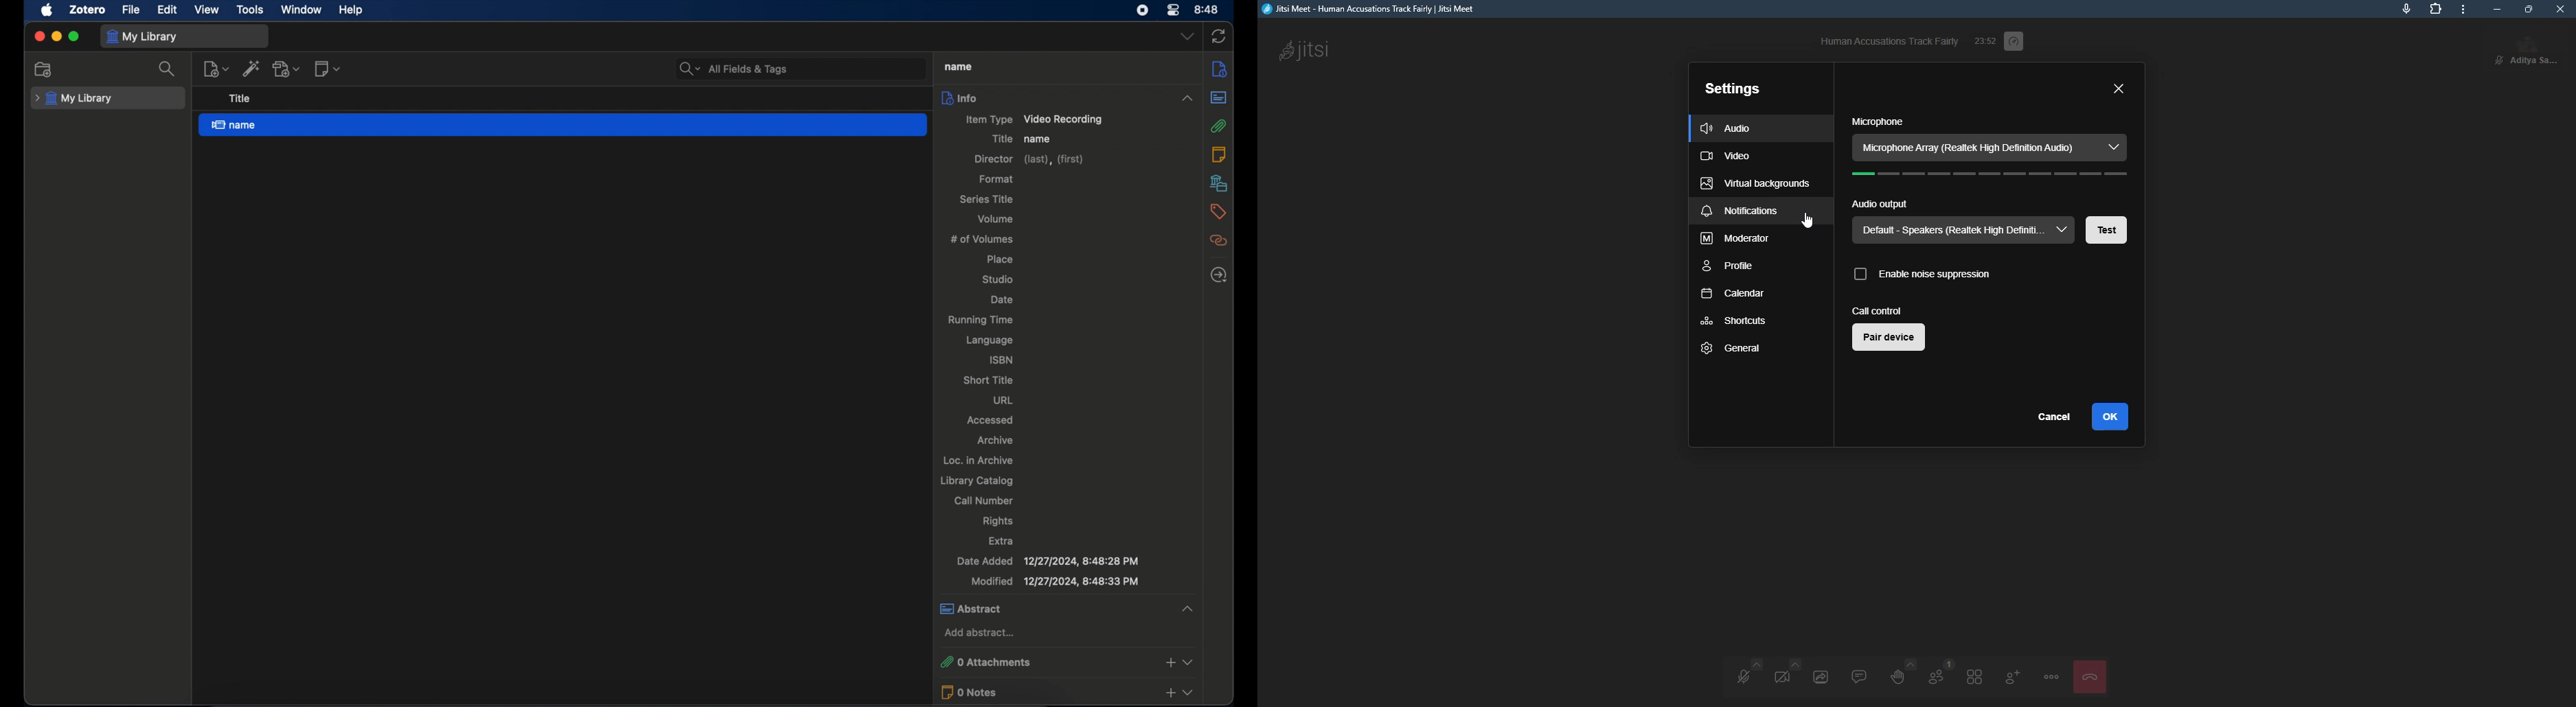  Describe the element at coordinates (1738, 211) in the screenshot. I see `notifications` at that location.